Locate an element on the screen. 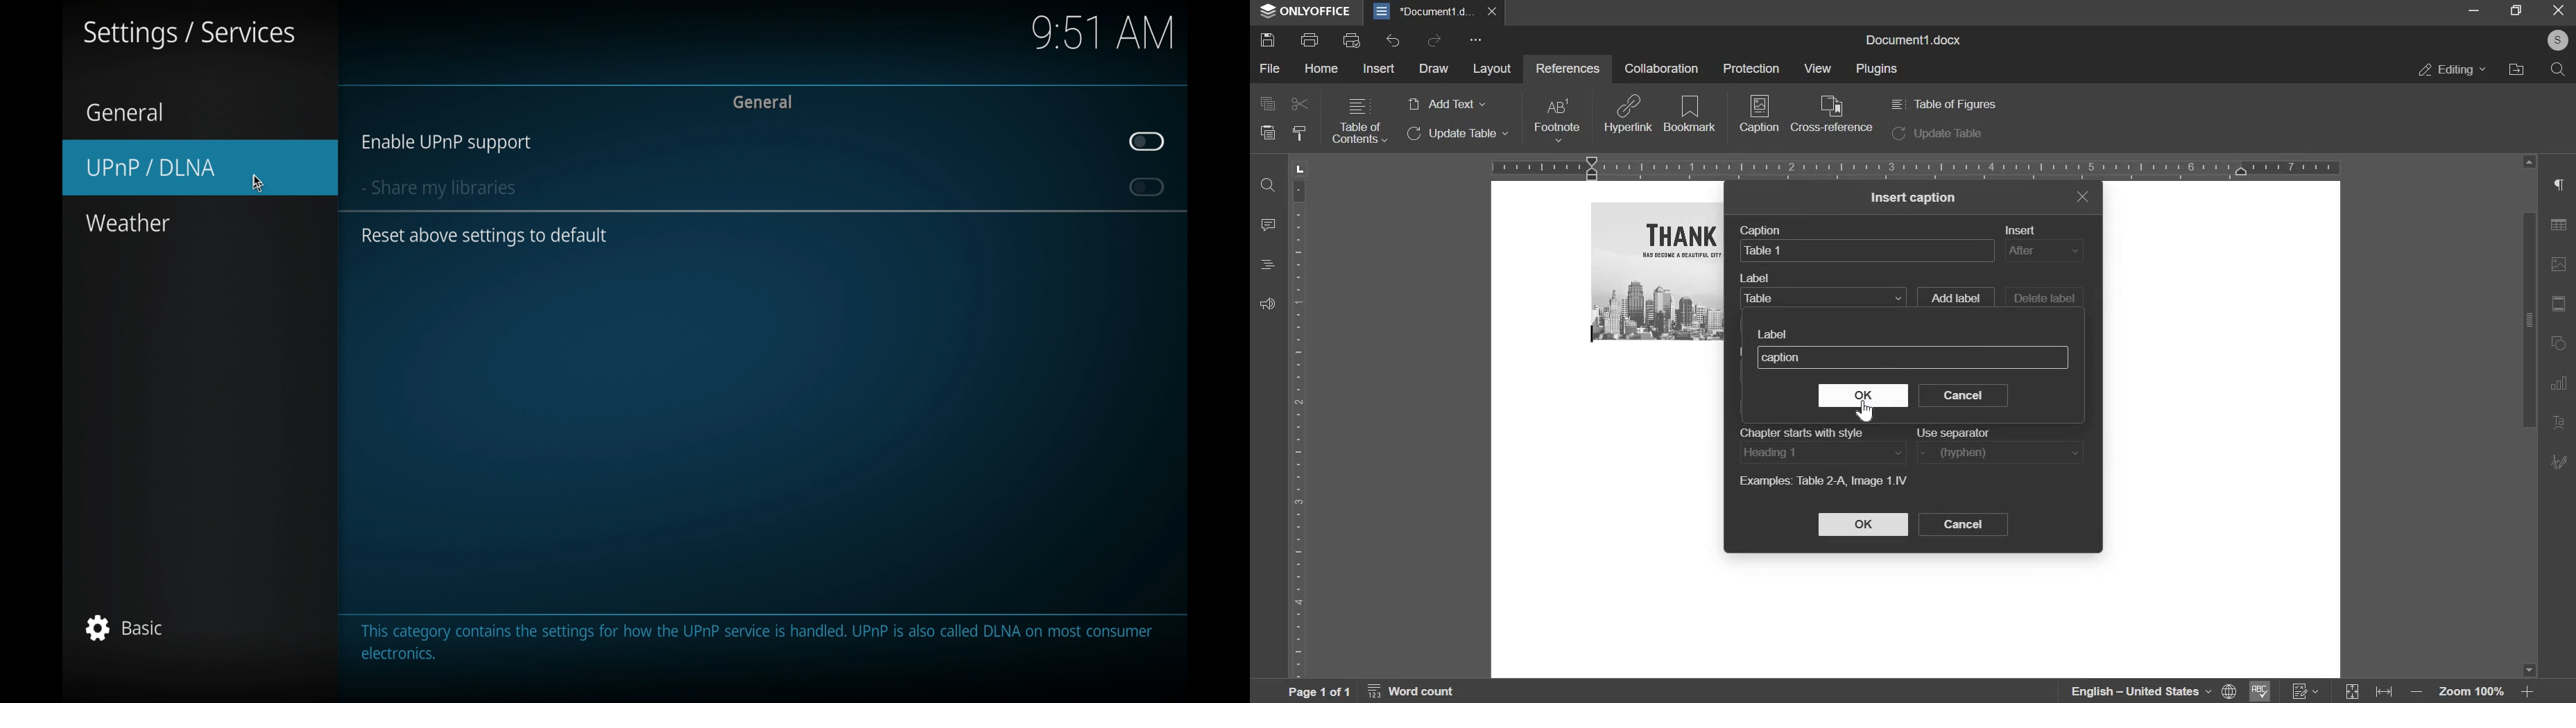   is located at coordinates (257, 179).